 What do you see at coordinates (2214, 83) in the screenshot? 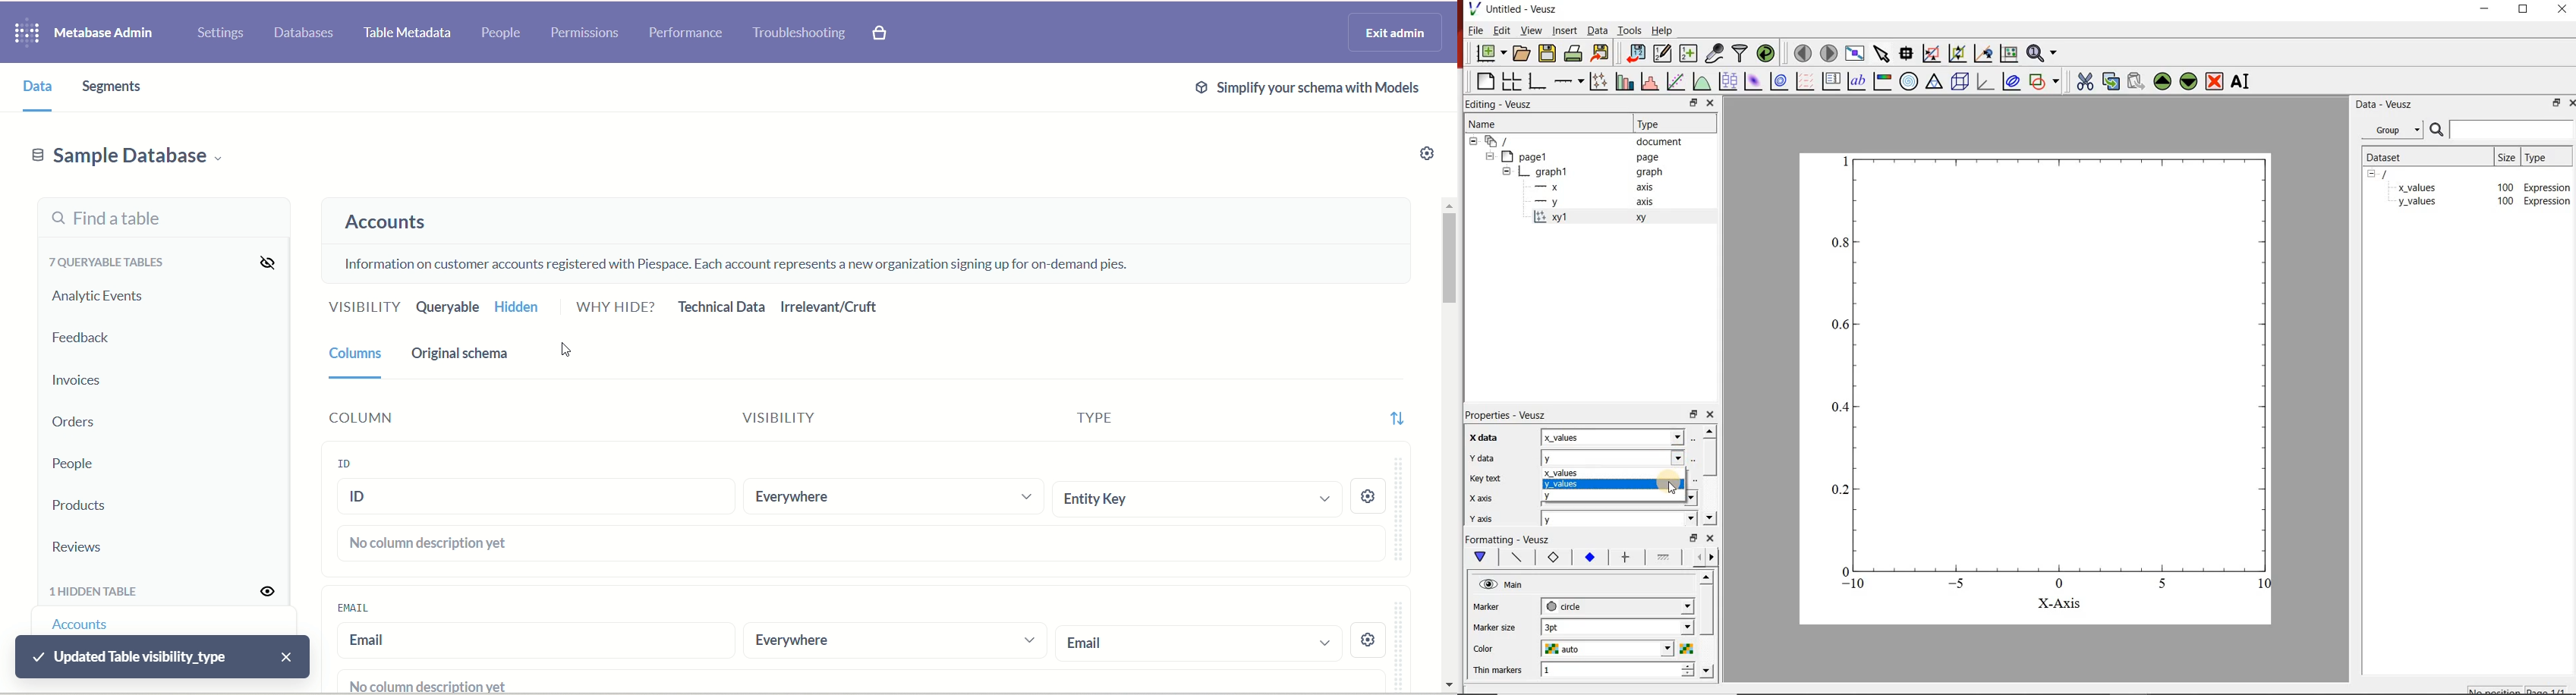
I see `remove the selected widget` at bounding box center [2214, 83].